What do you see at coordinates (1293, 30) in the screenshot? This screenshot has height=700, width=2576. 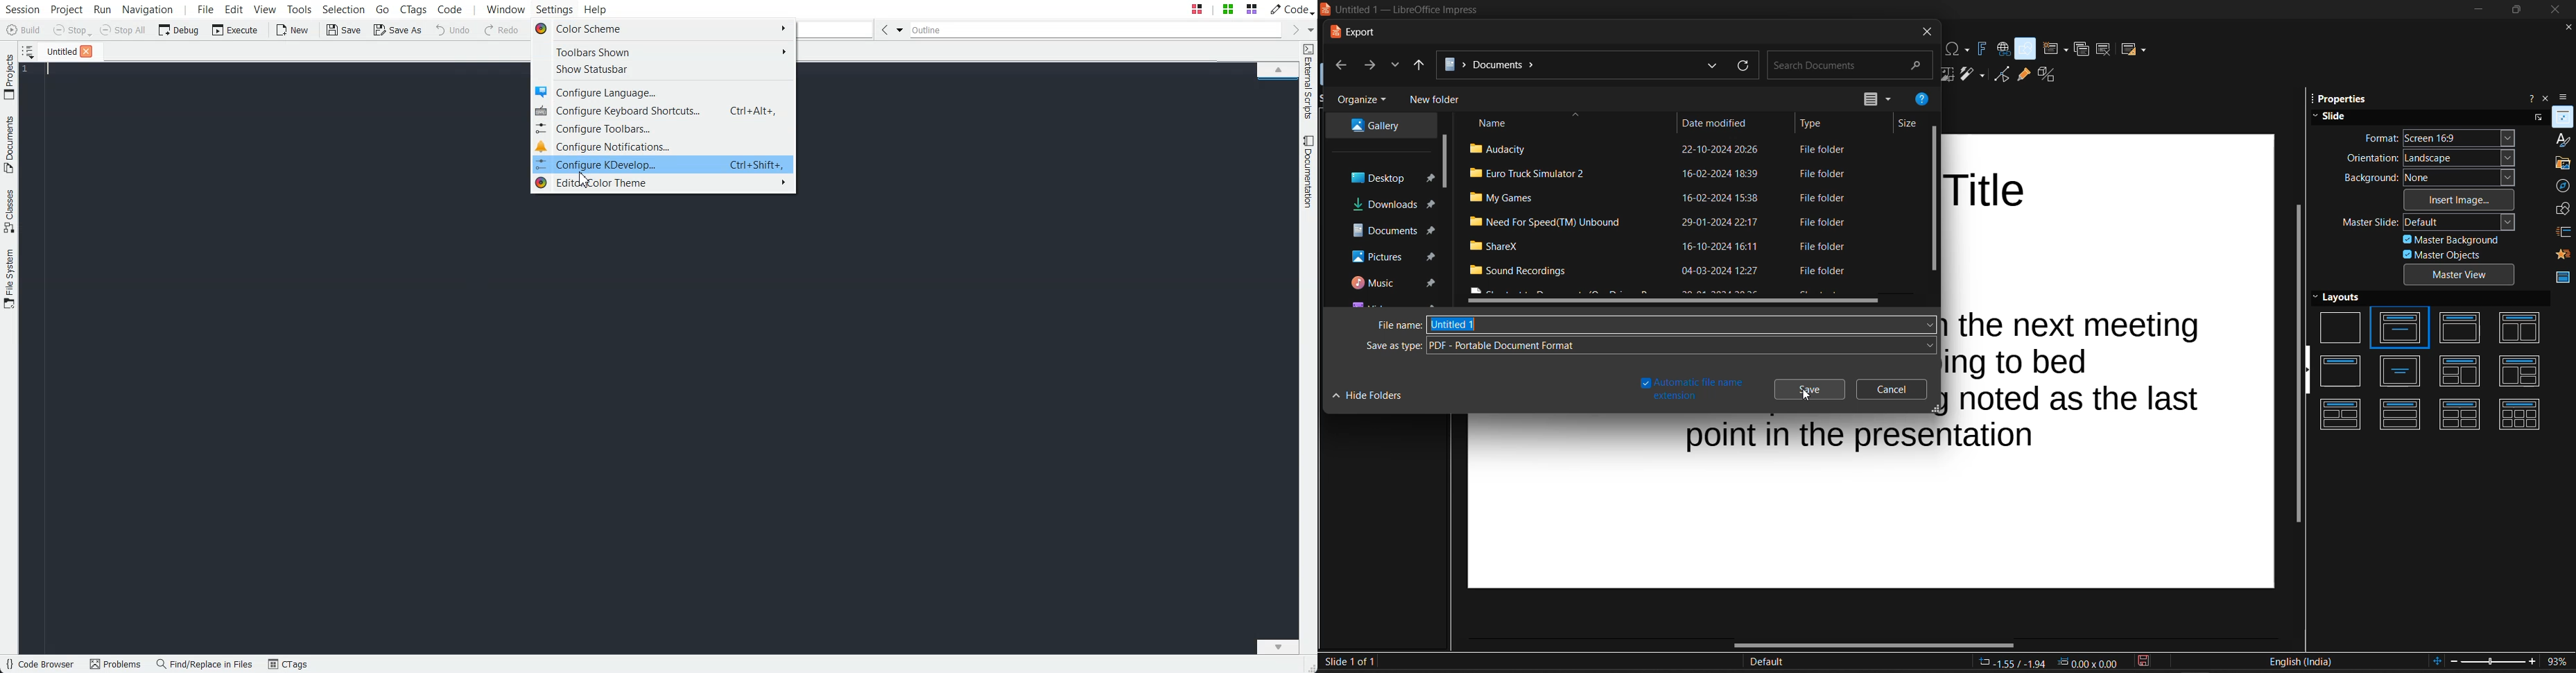 I see `Go forward` at bounding box center [1293, 30].